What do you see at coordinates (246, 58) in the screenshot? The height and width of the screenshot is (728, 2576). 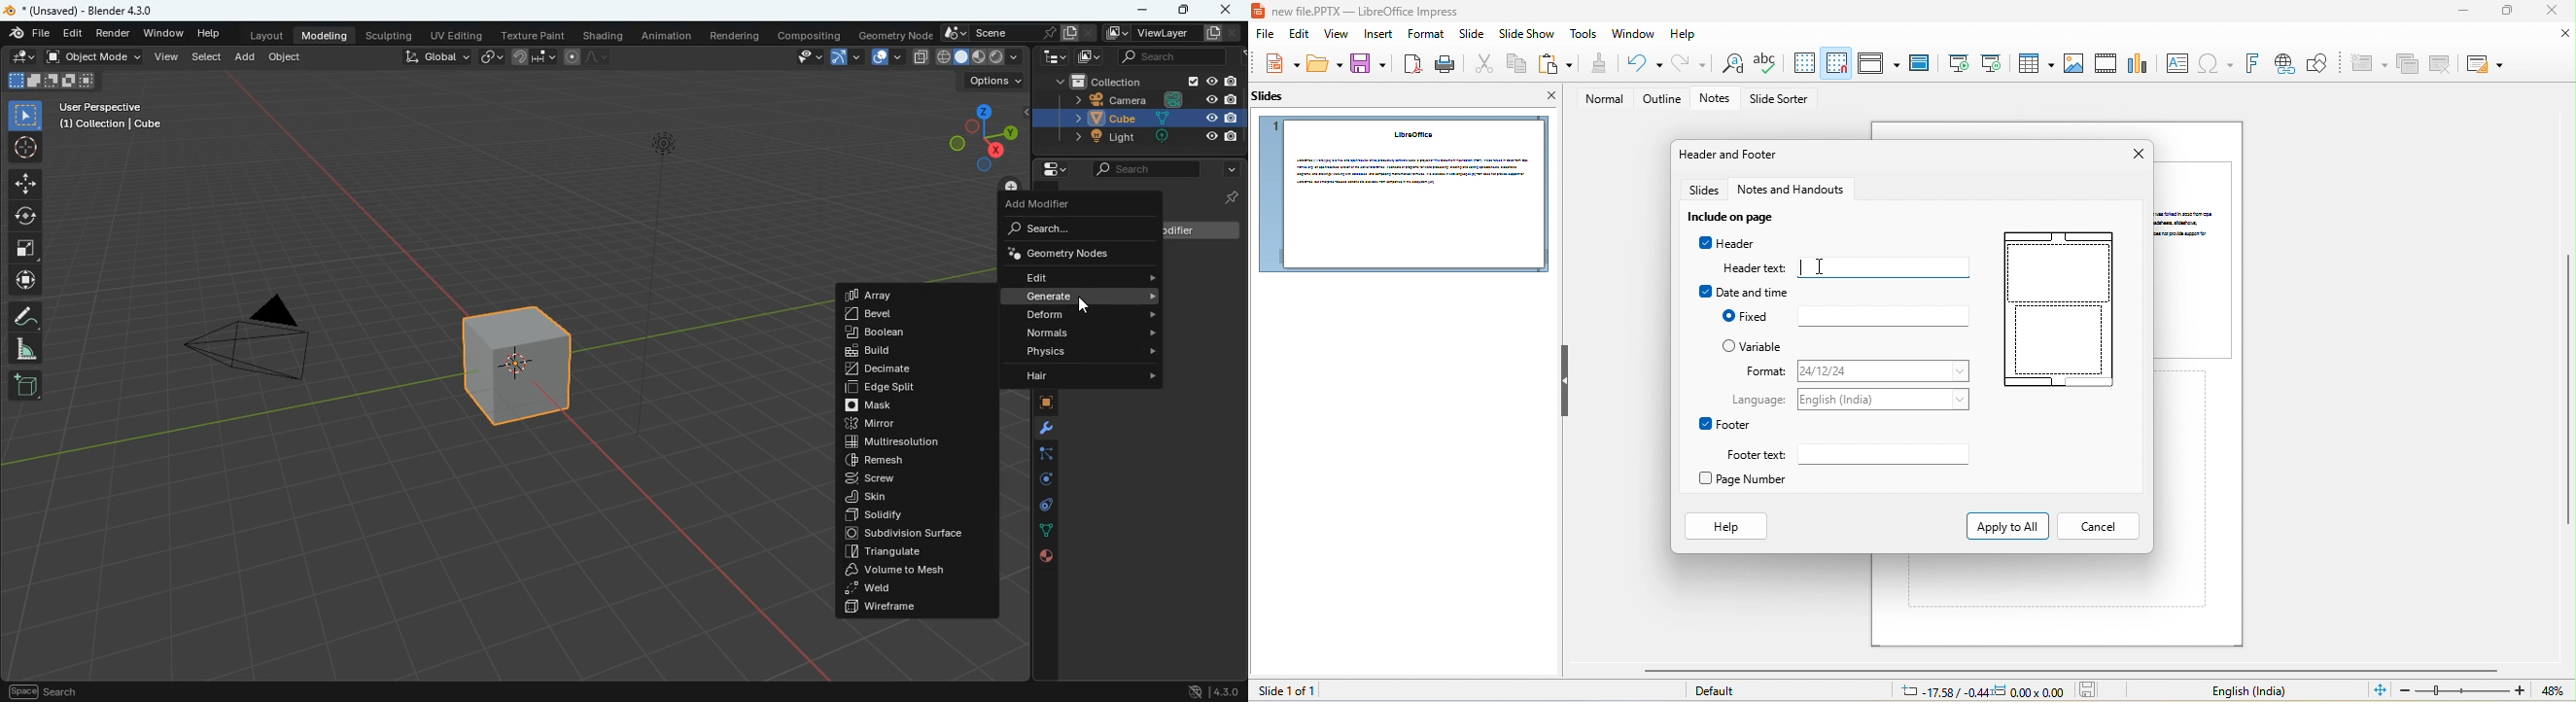 I see `add` at bounding box center [246, 58].